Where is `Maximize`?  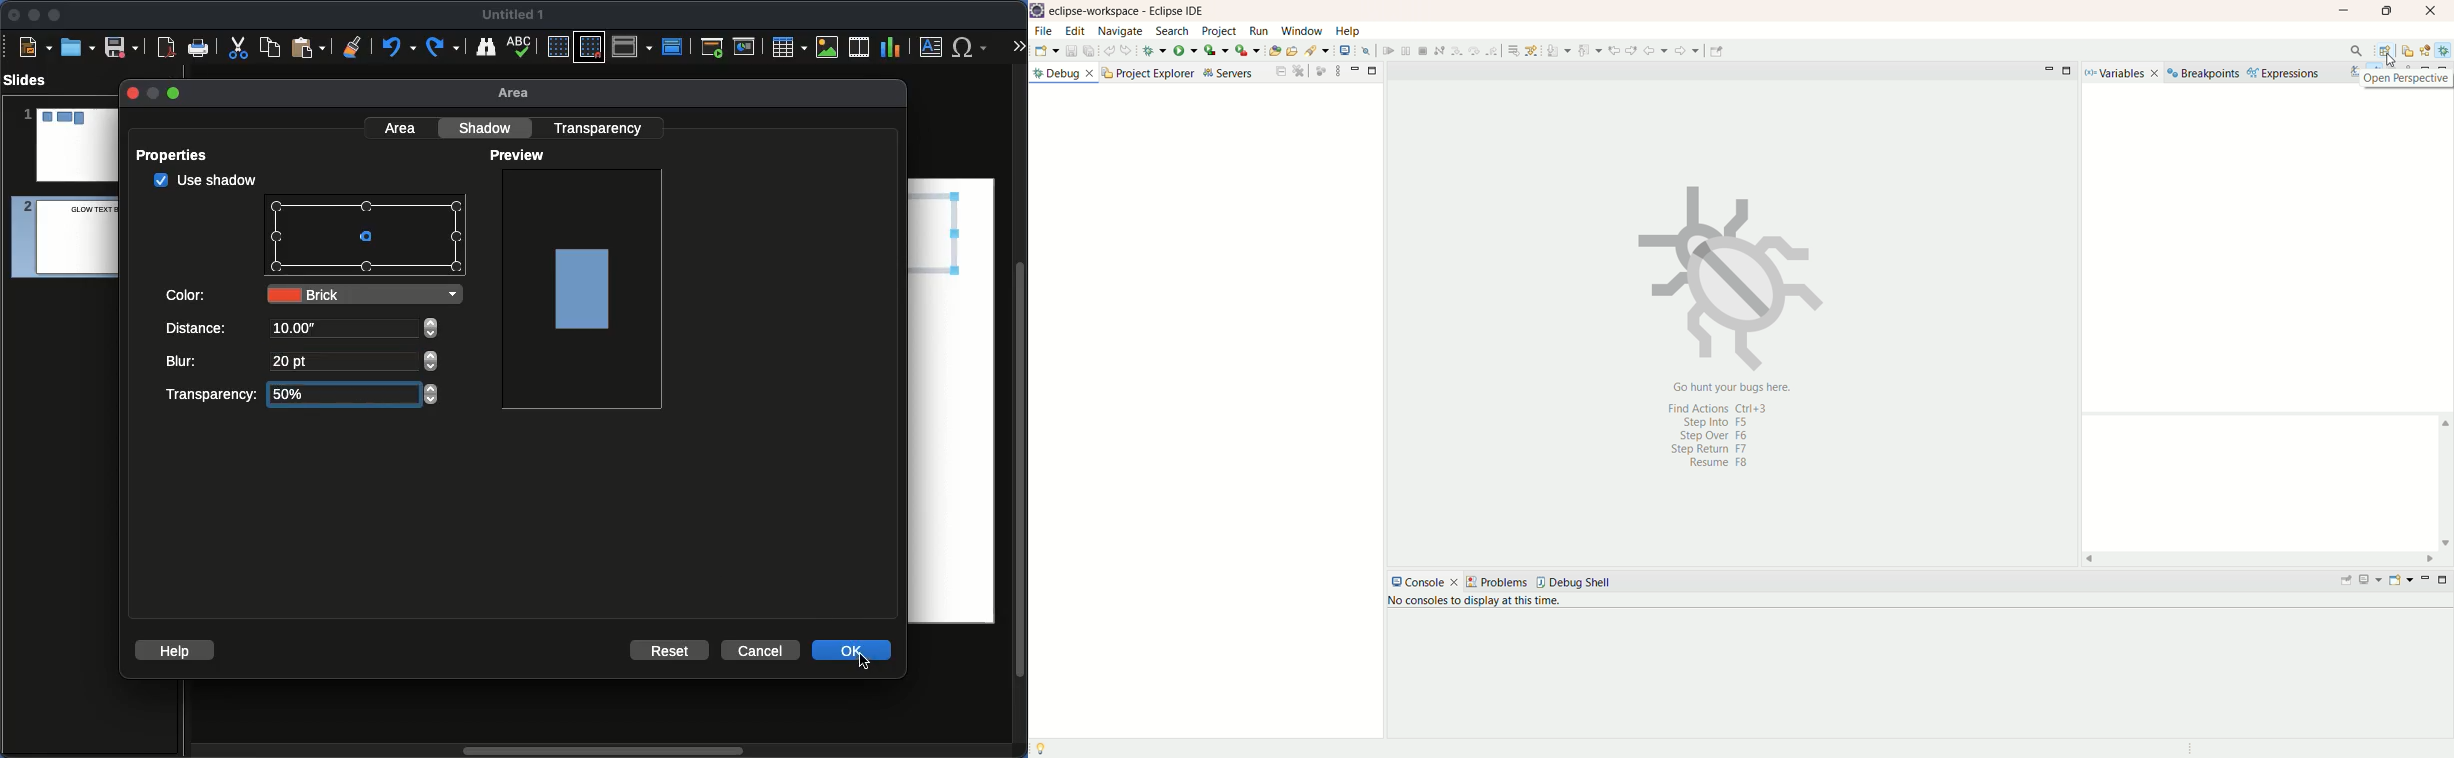
Maximize is located at coordinates (55, 17).